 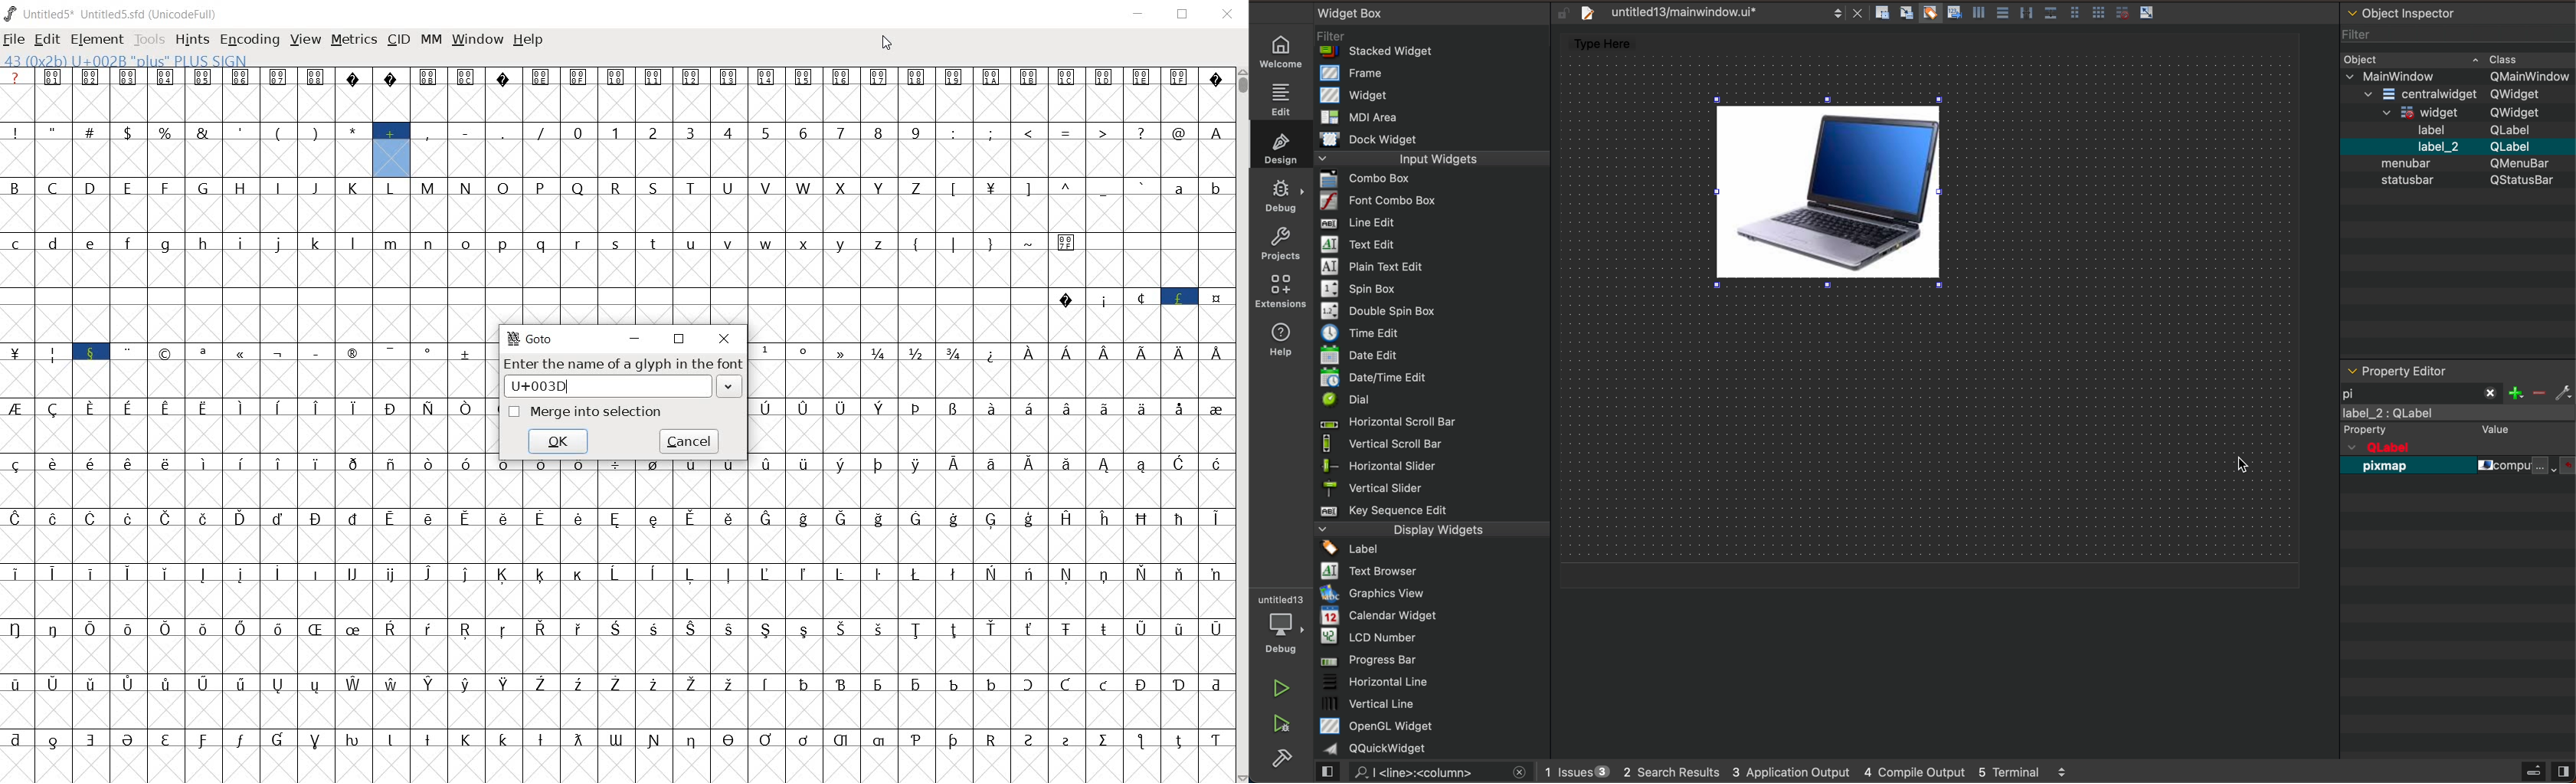 What do you see at coordinates (1428, 772) in the screenshot?
I see `search` at bounding box center [1428, 772].